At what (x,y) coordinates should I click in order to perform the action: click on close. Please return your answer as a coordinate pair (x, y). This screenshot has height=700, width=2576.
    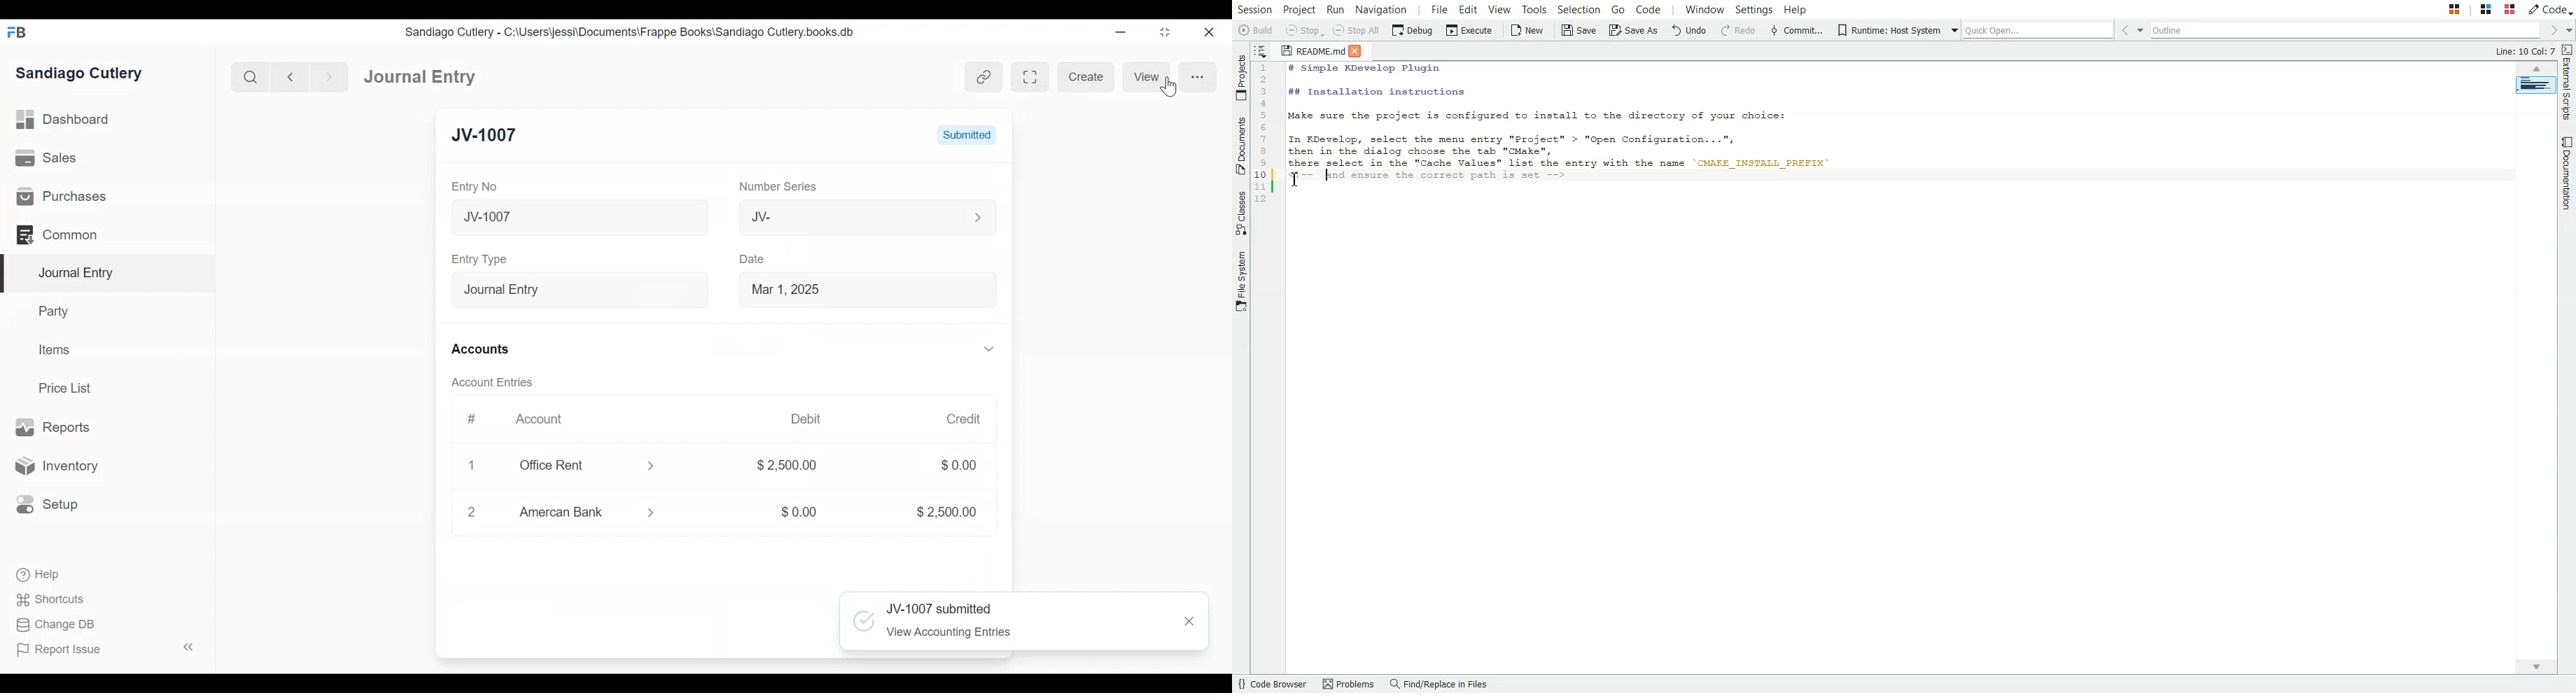
    Looking at the image, I should click on (1213, 31).